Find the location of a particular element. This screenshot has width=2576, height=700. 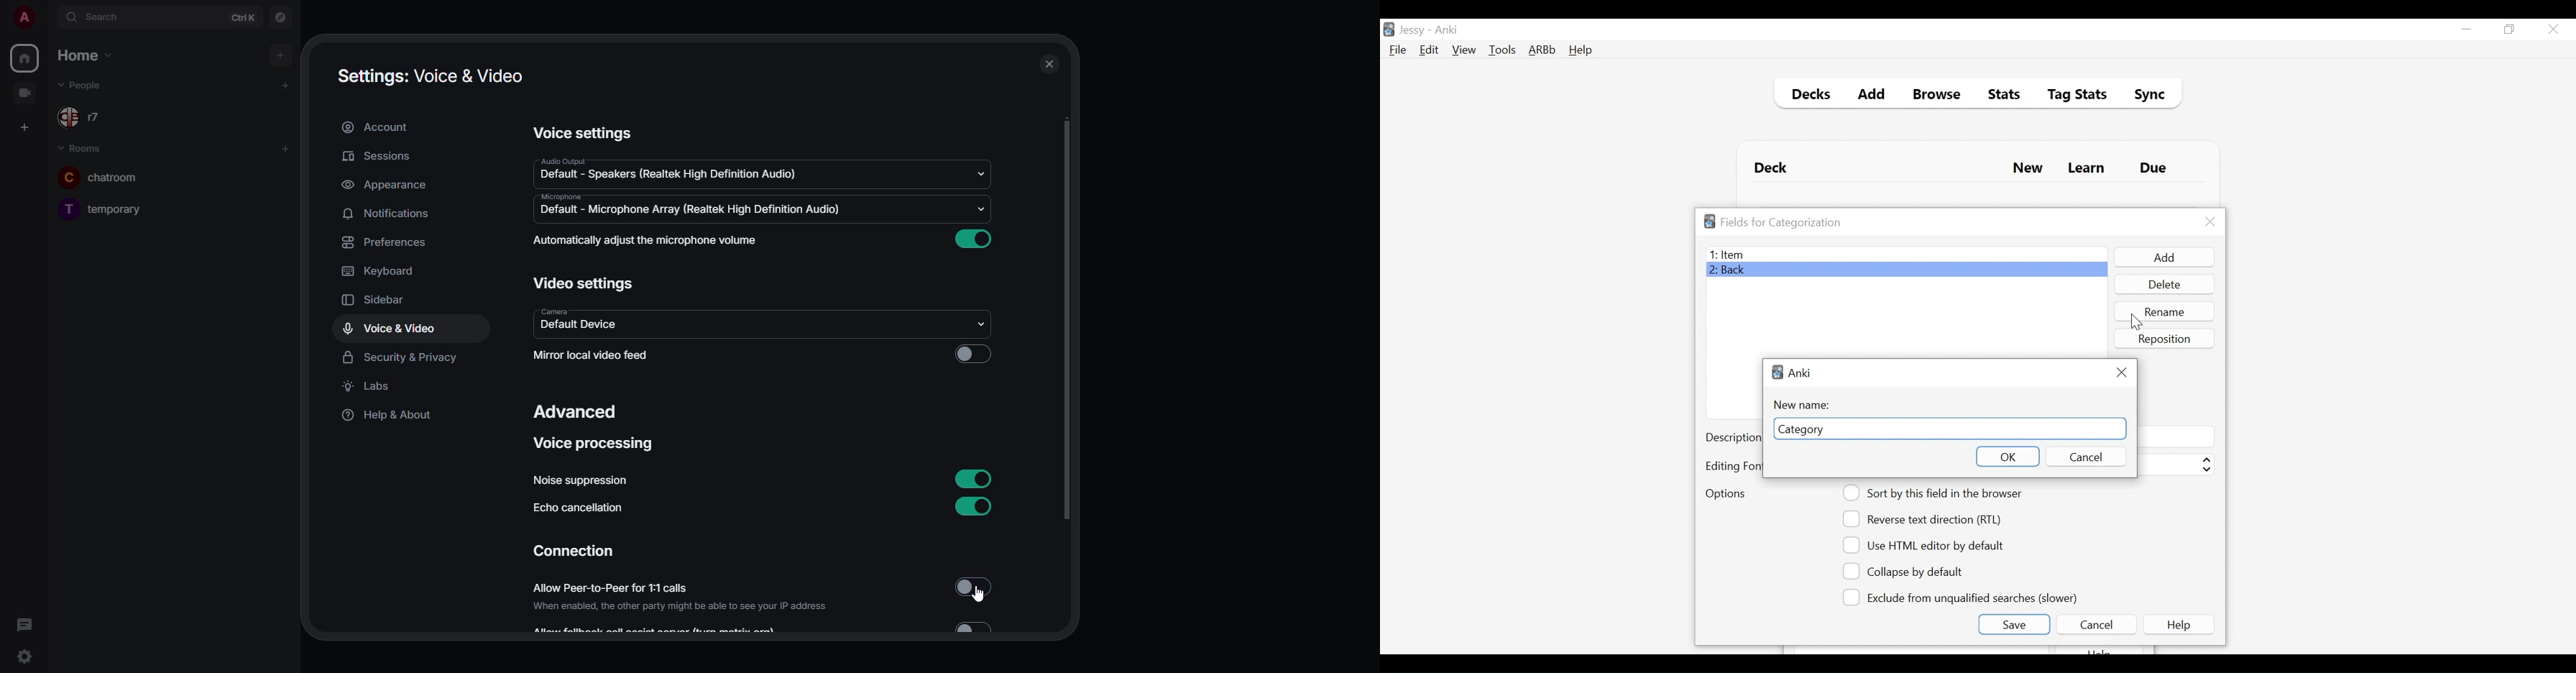

Advanced Review Button bar is located at coordinates (1543, 50).